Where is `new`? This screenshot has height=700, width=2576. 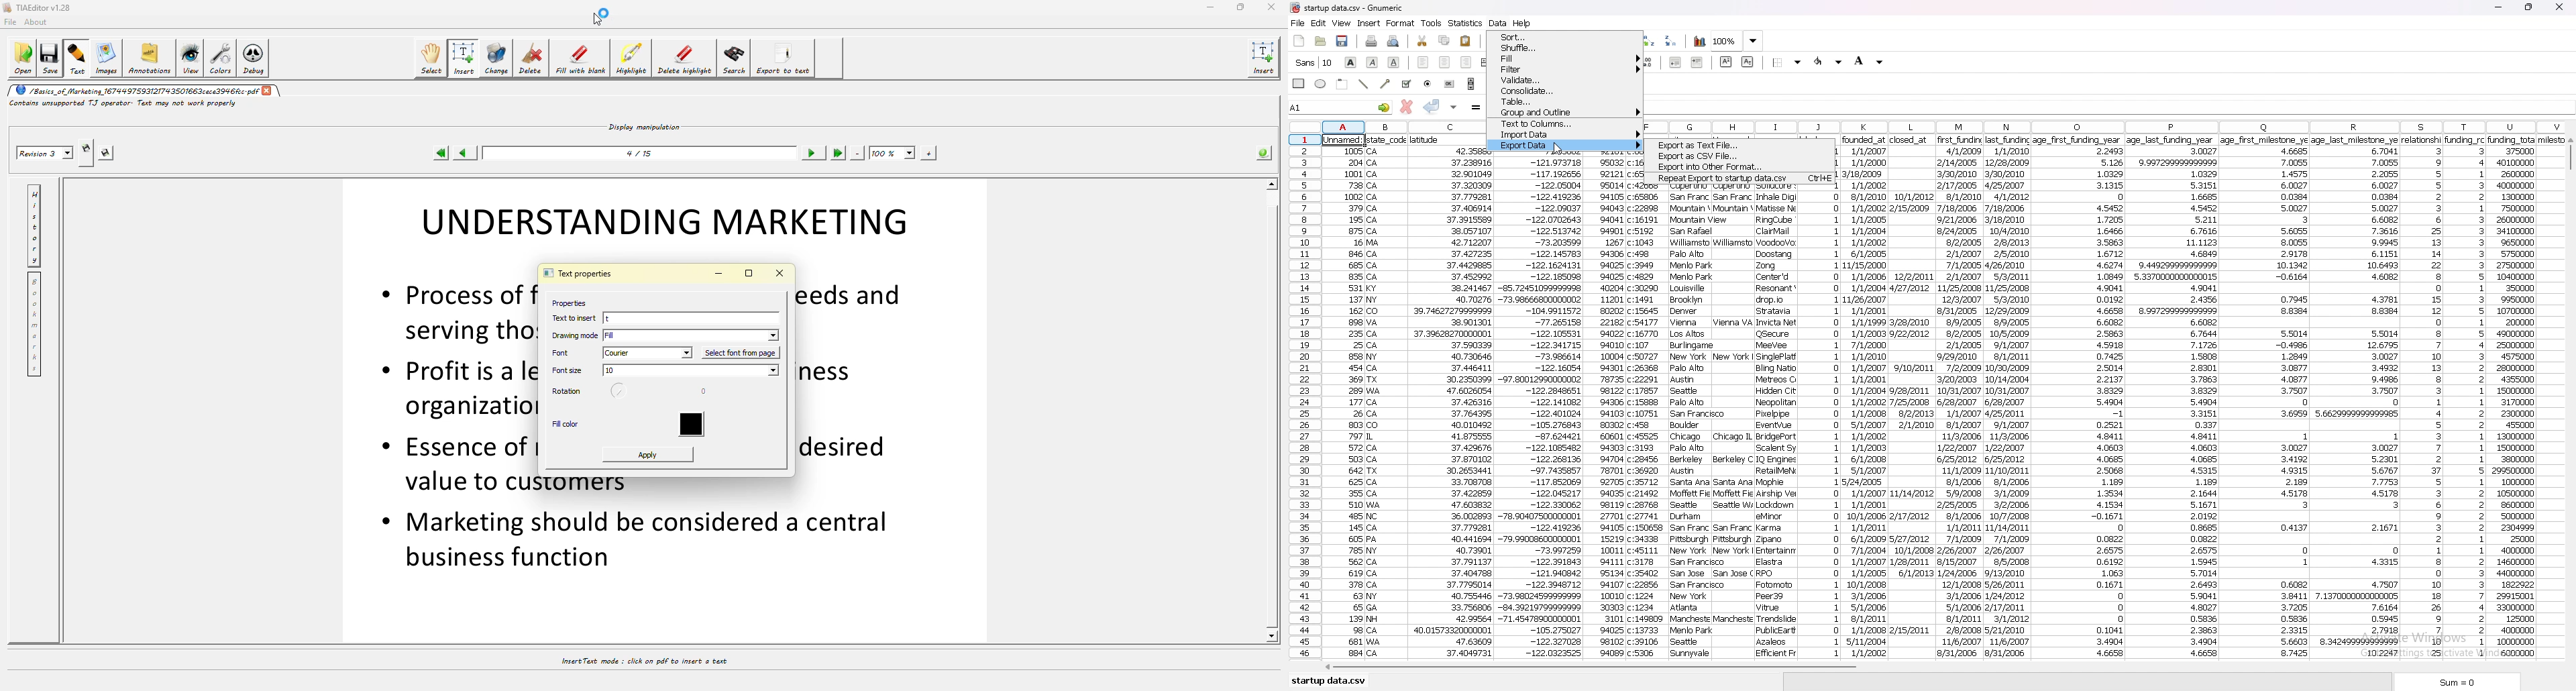 new is located at coordinates (1299, 42).